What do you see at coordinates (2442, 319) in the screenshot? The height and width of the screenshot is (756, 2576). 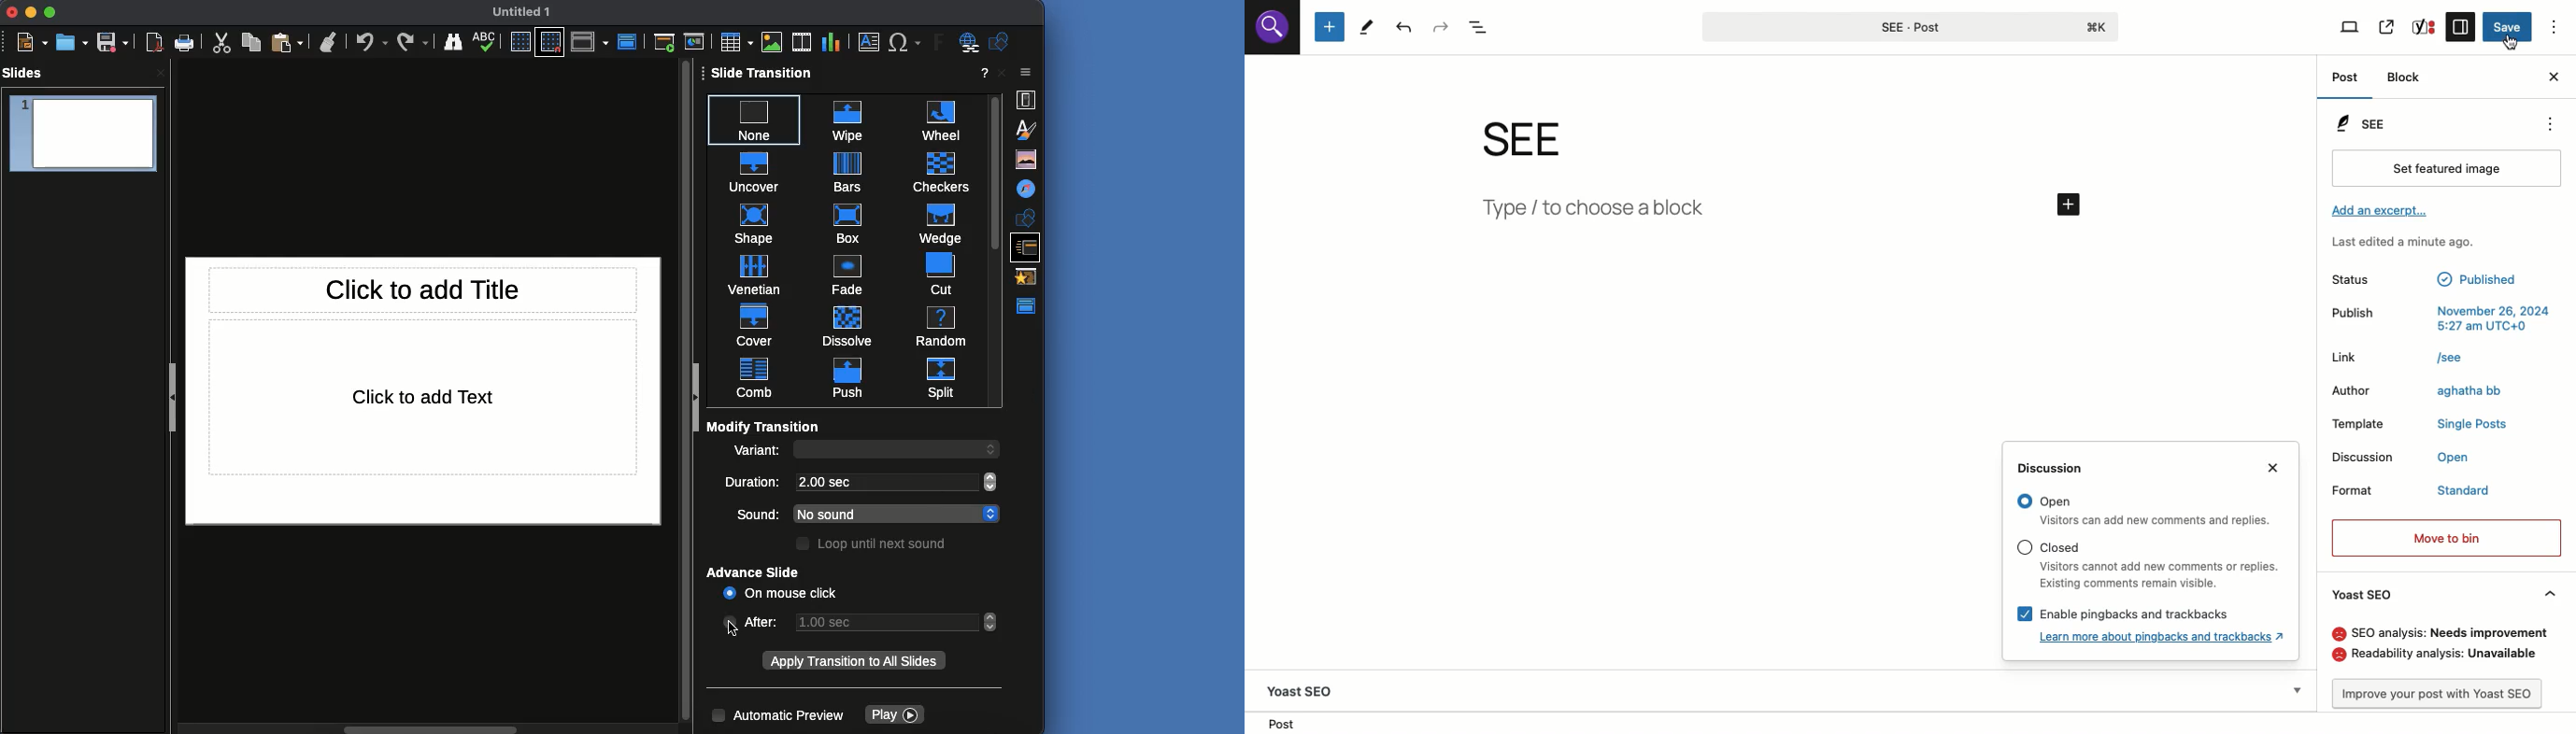 I see `Publish november 26, 2025 5:27am UTC+0` at bounding box center [2442, 319].